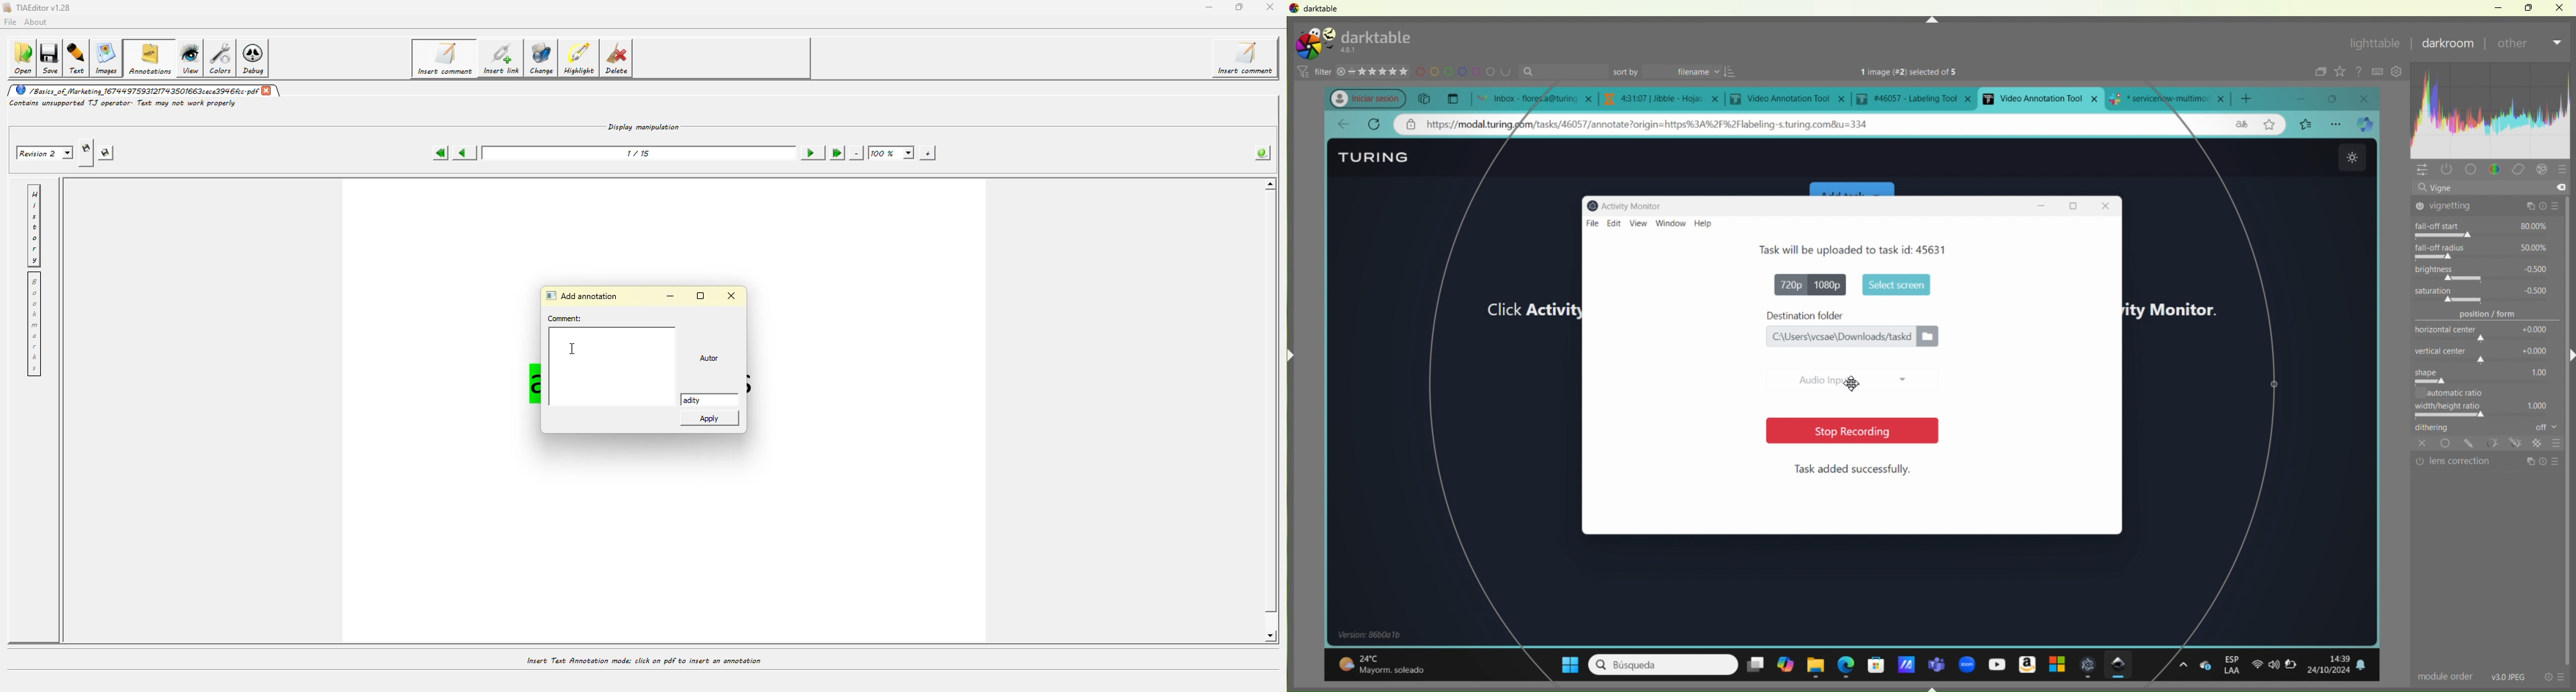 The width and height of the screenshot is (2576, 700). What do you see at coordinates (1817, 664) in the screenshot?
I see `file explorer` at bounding box center [1817, 664].